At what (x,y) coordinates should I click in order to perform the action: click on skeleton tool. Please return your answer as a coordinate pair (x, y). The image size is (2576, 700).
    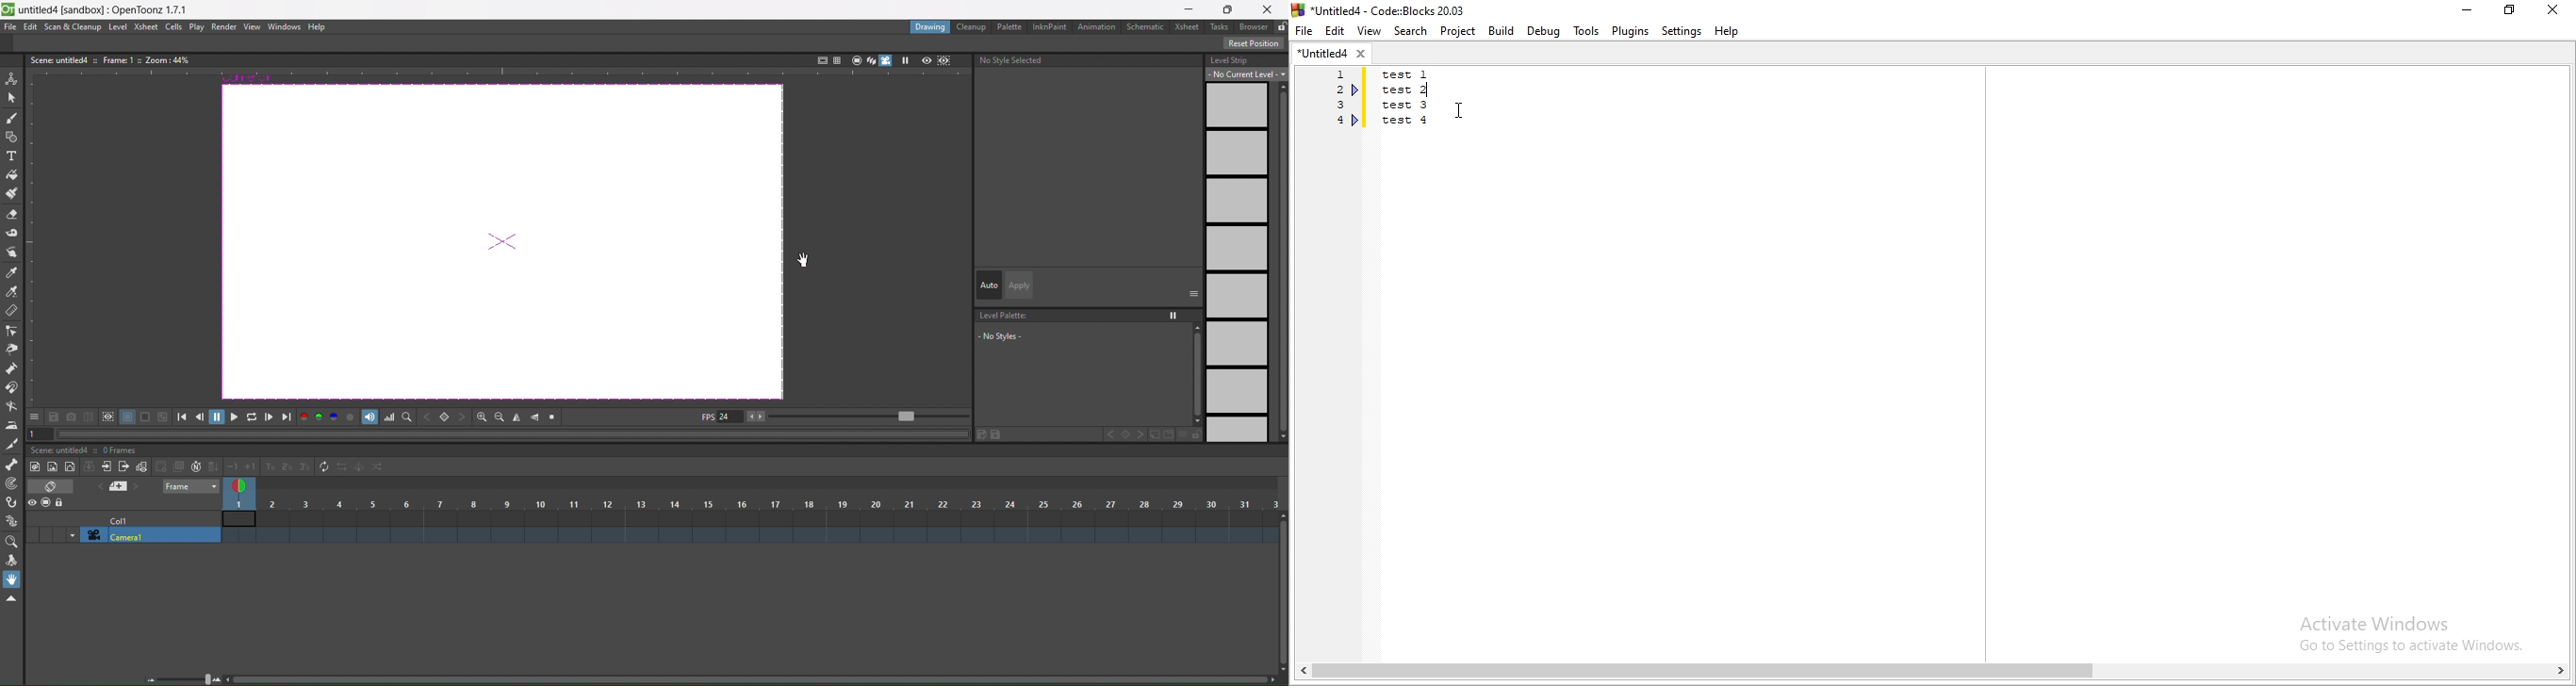
    Looking at the image, I should click on (12, 464).